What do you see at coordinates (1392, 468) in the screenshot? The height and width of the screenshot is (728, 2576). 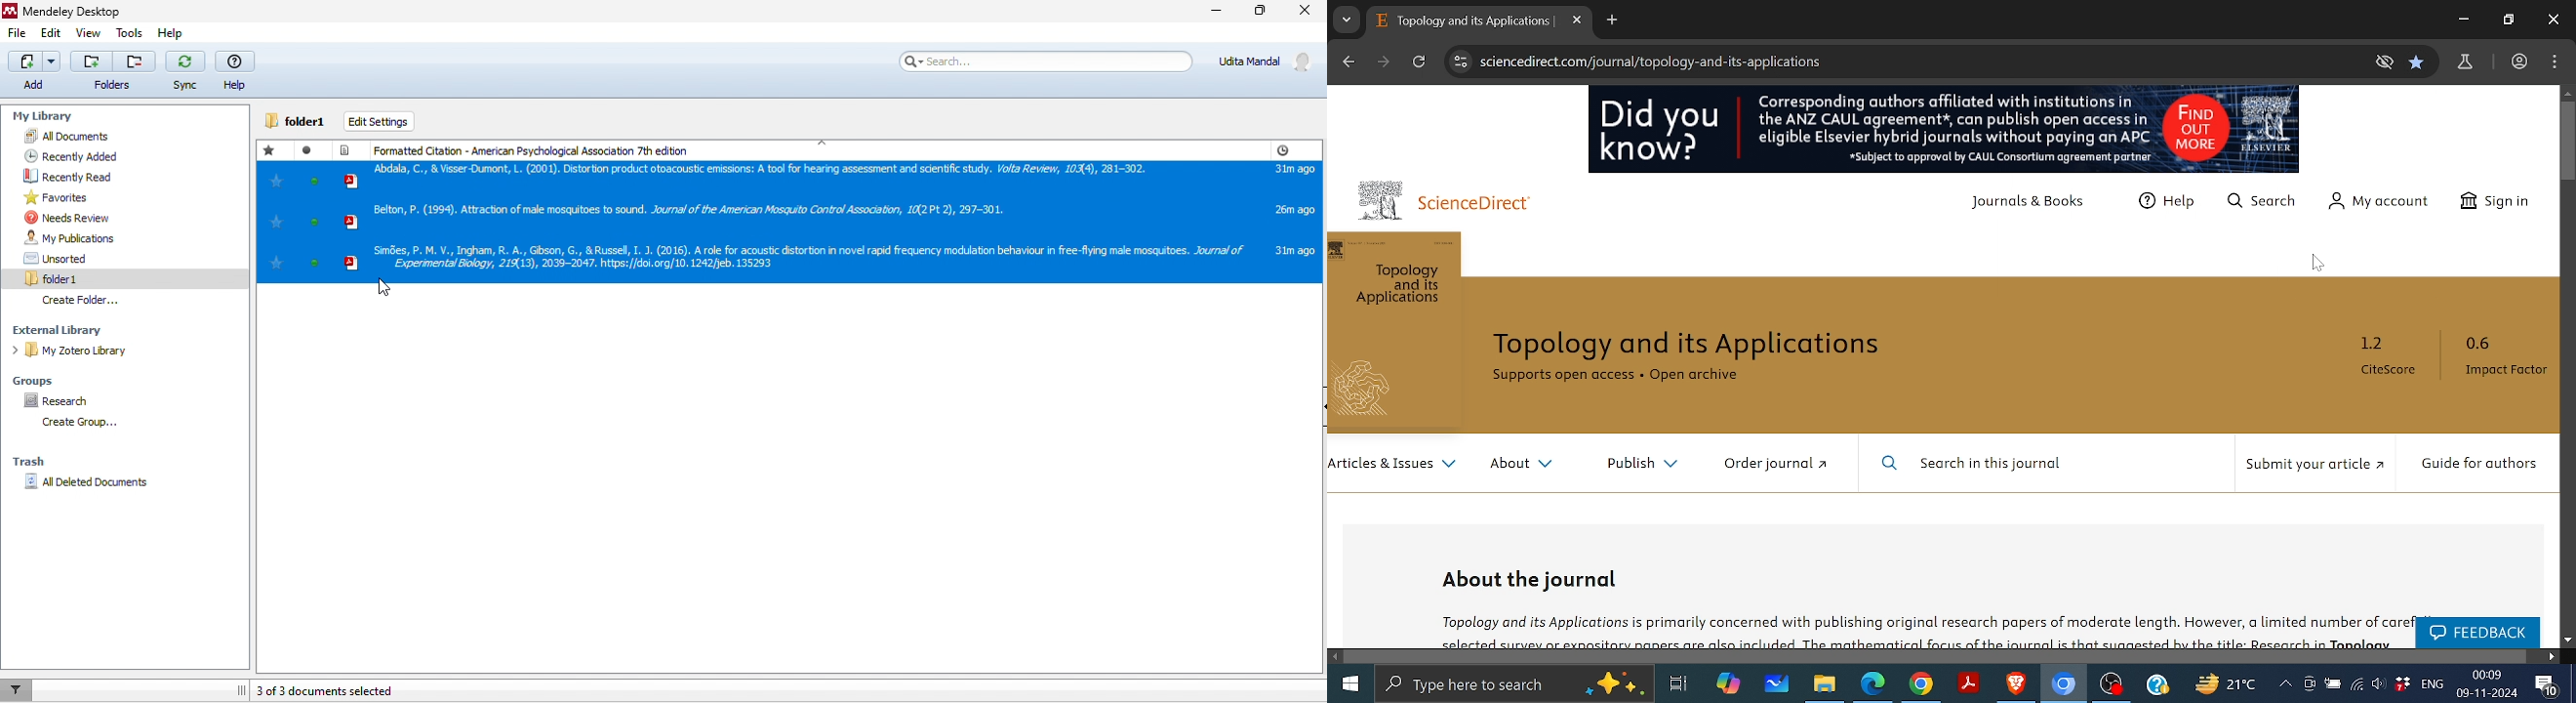 I see `articles & issues` at bounding box center [1392, 468].